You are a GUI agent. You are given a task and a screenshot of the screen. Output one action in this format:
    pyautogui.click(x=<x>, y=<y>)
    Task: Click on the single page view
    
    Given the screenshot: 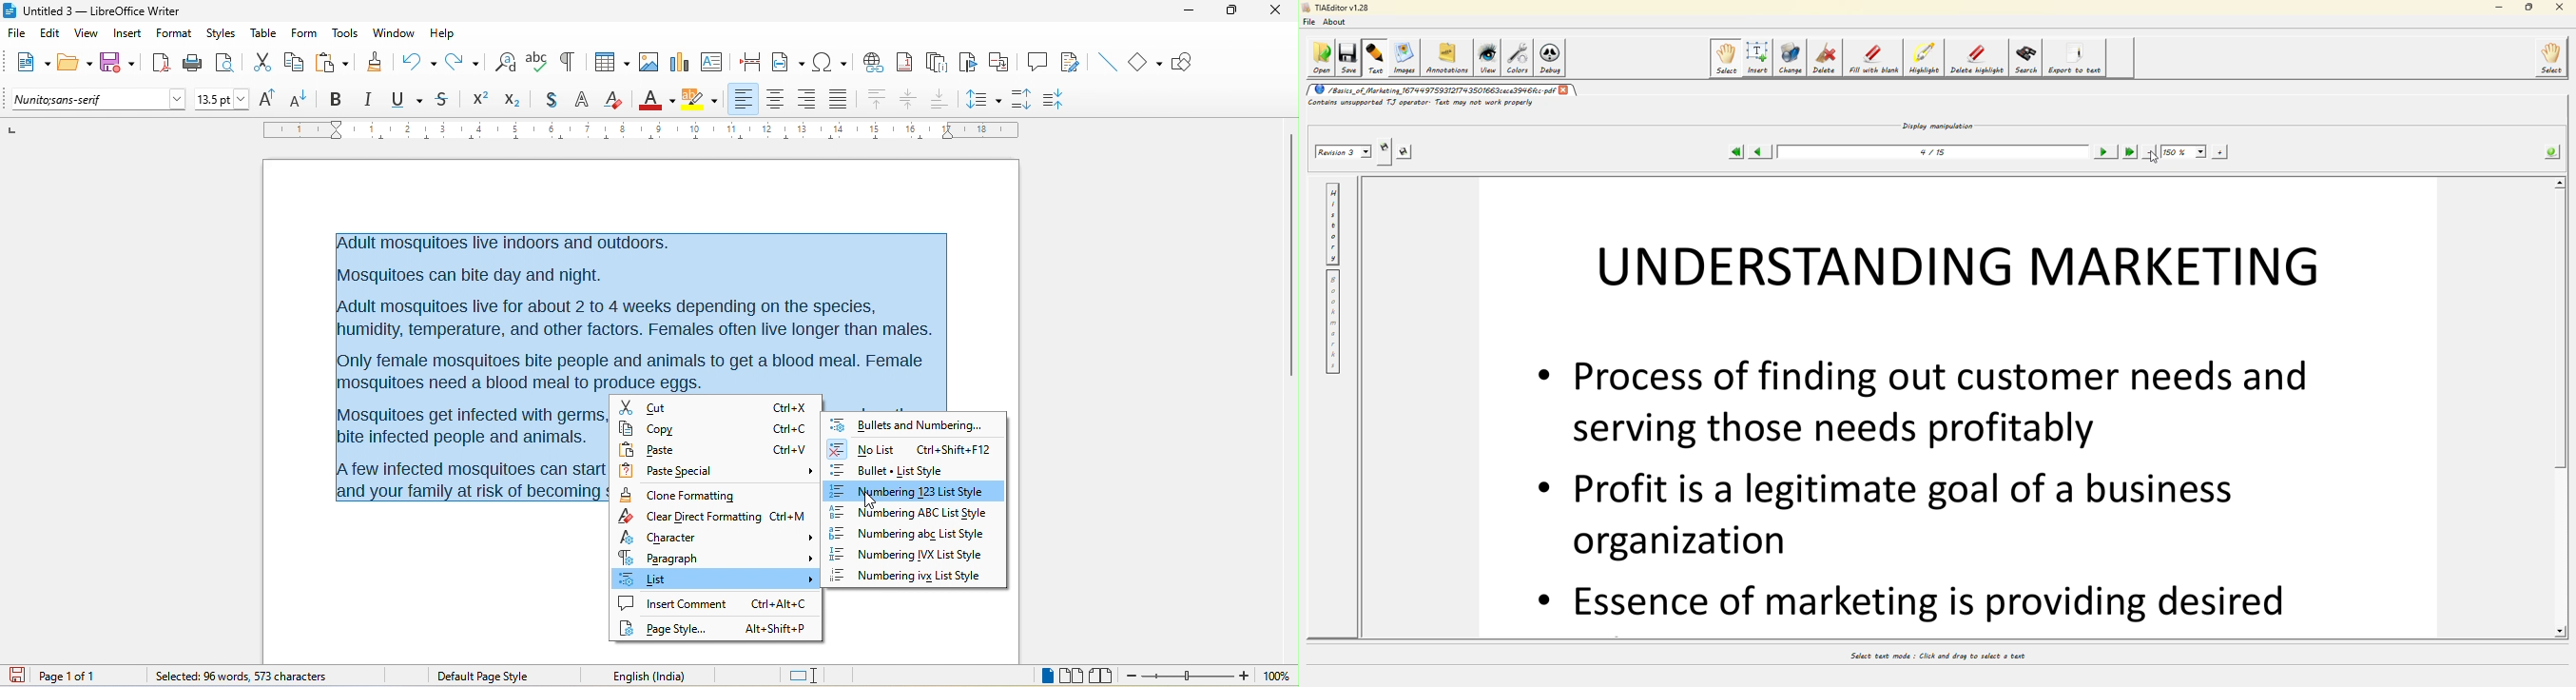 What is the action you would take?
    pyautogui.click(x=1031, y=675)
    